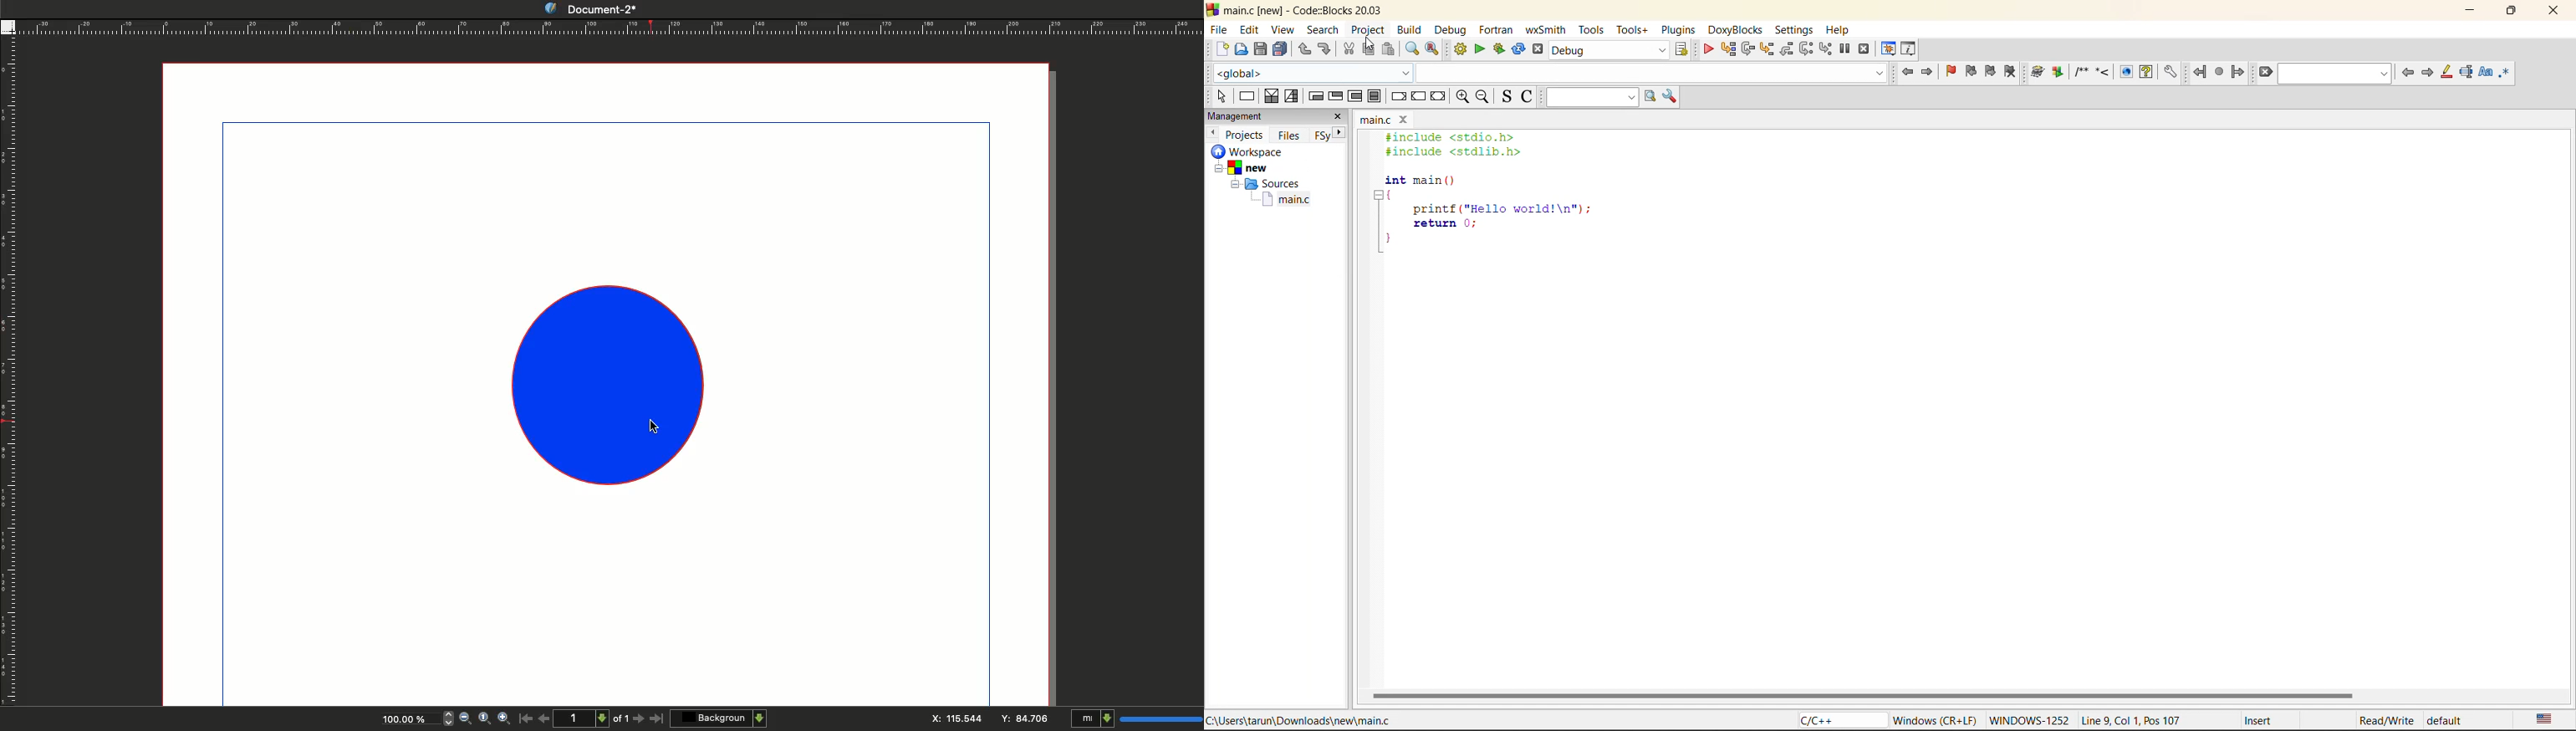 The width and height of the screenshot is (2576, 756). Describe the element at coordinates (484, 718) in the screenshot. I see `Zoom to` at that location.